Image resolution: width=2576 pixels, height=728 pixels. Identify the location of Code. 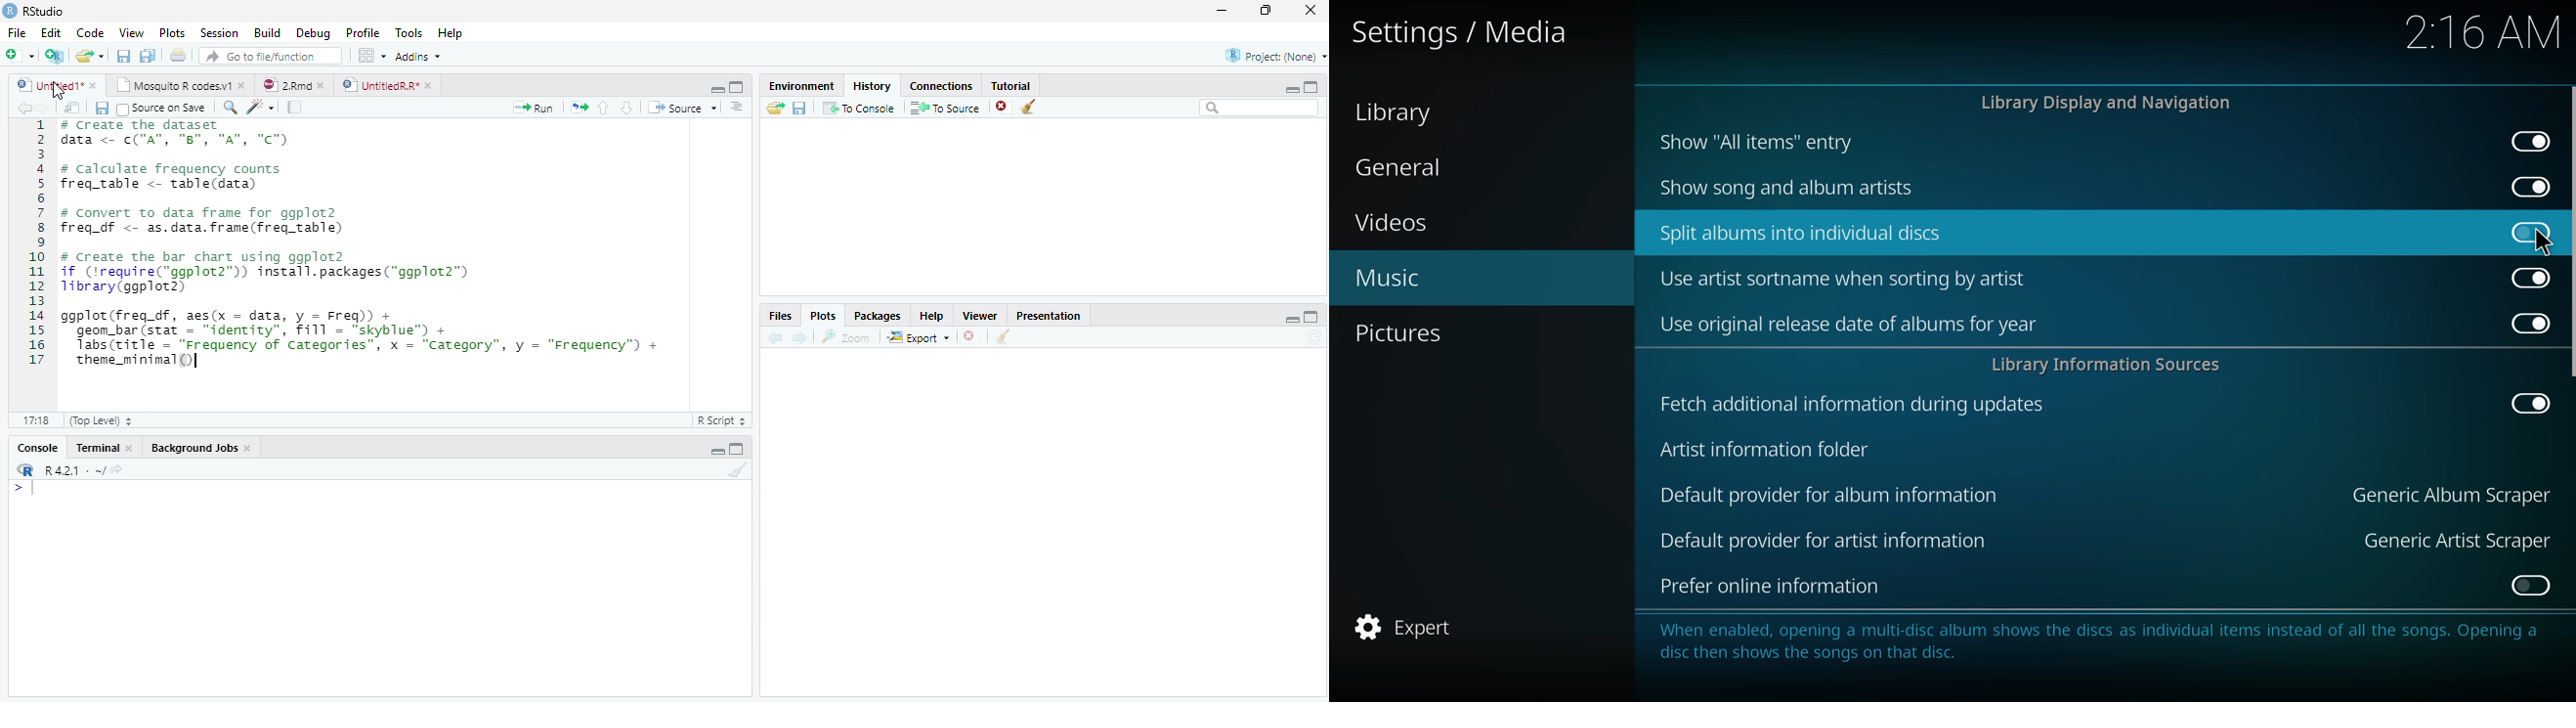
(94, 33).